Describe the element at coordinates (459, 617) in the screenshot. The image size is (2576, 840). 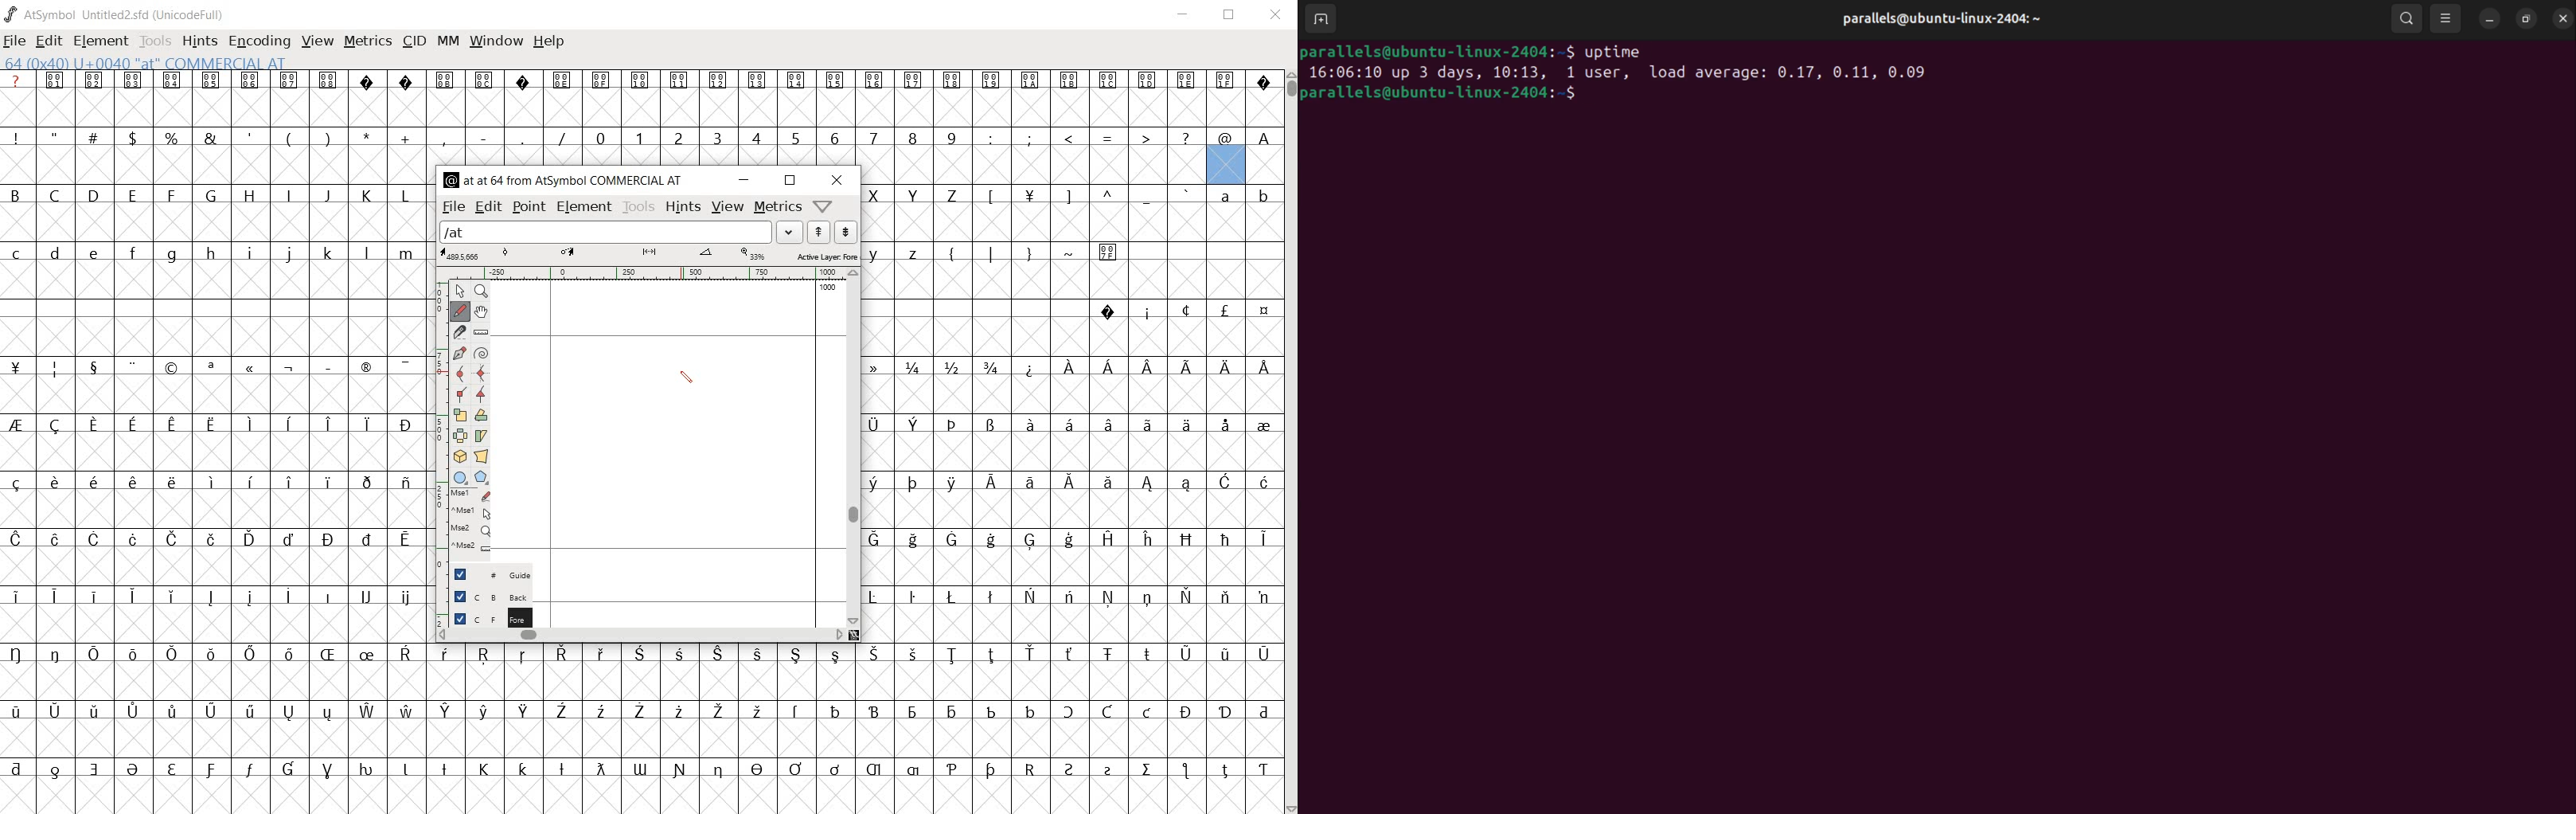
I see `checkbox` at that location.